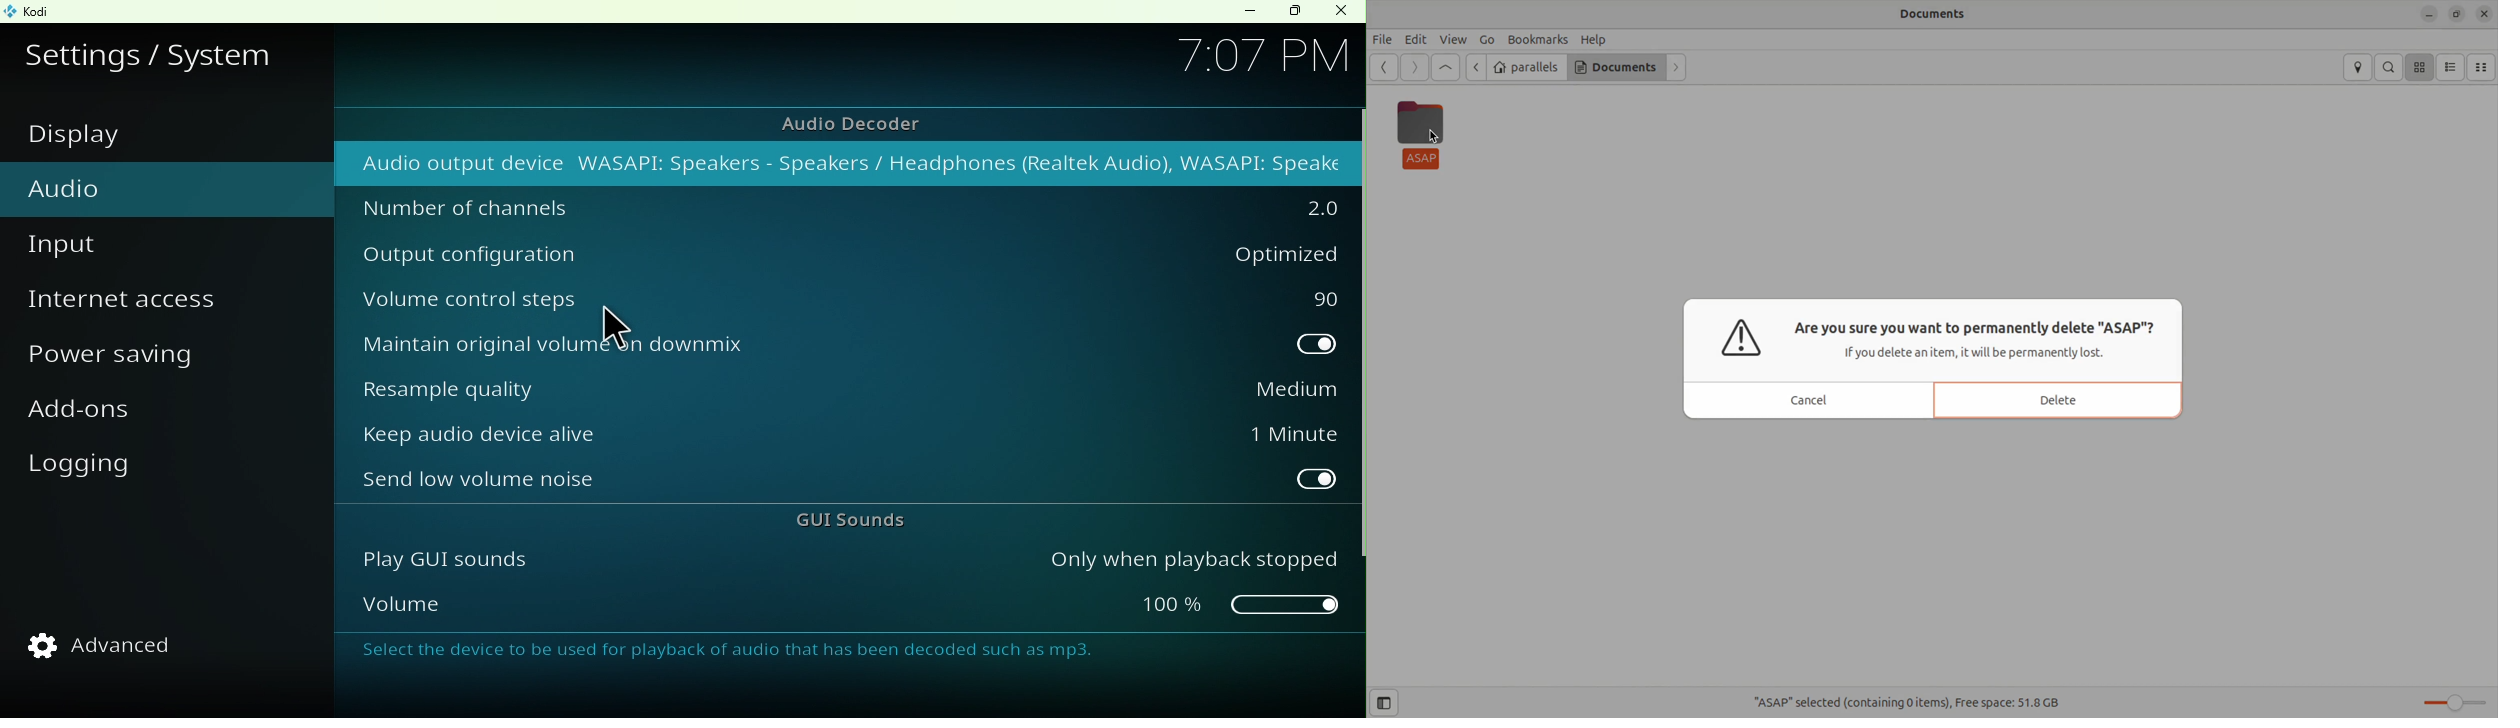  Describe the element at coordinates (1527, 67) in the screenshot. I see `parallels` at that location.